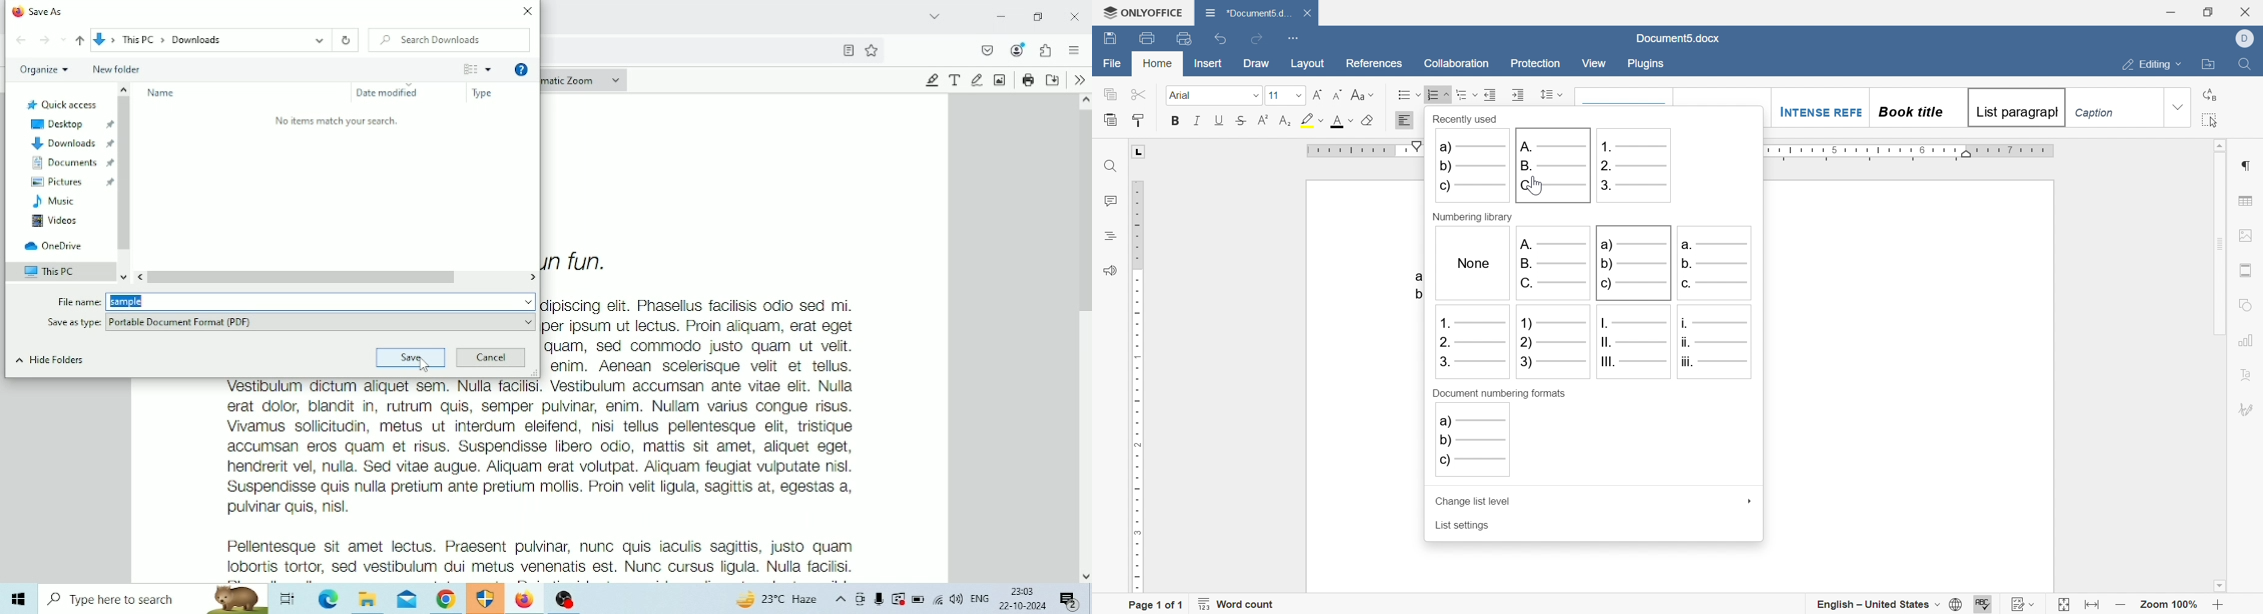 The image size is (2268, 616). I want to click on number alignment, so click(1483, 445).